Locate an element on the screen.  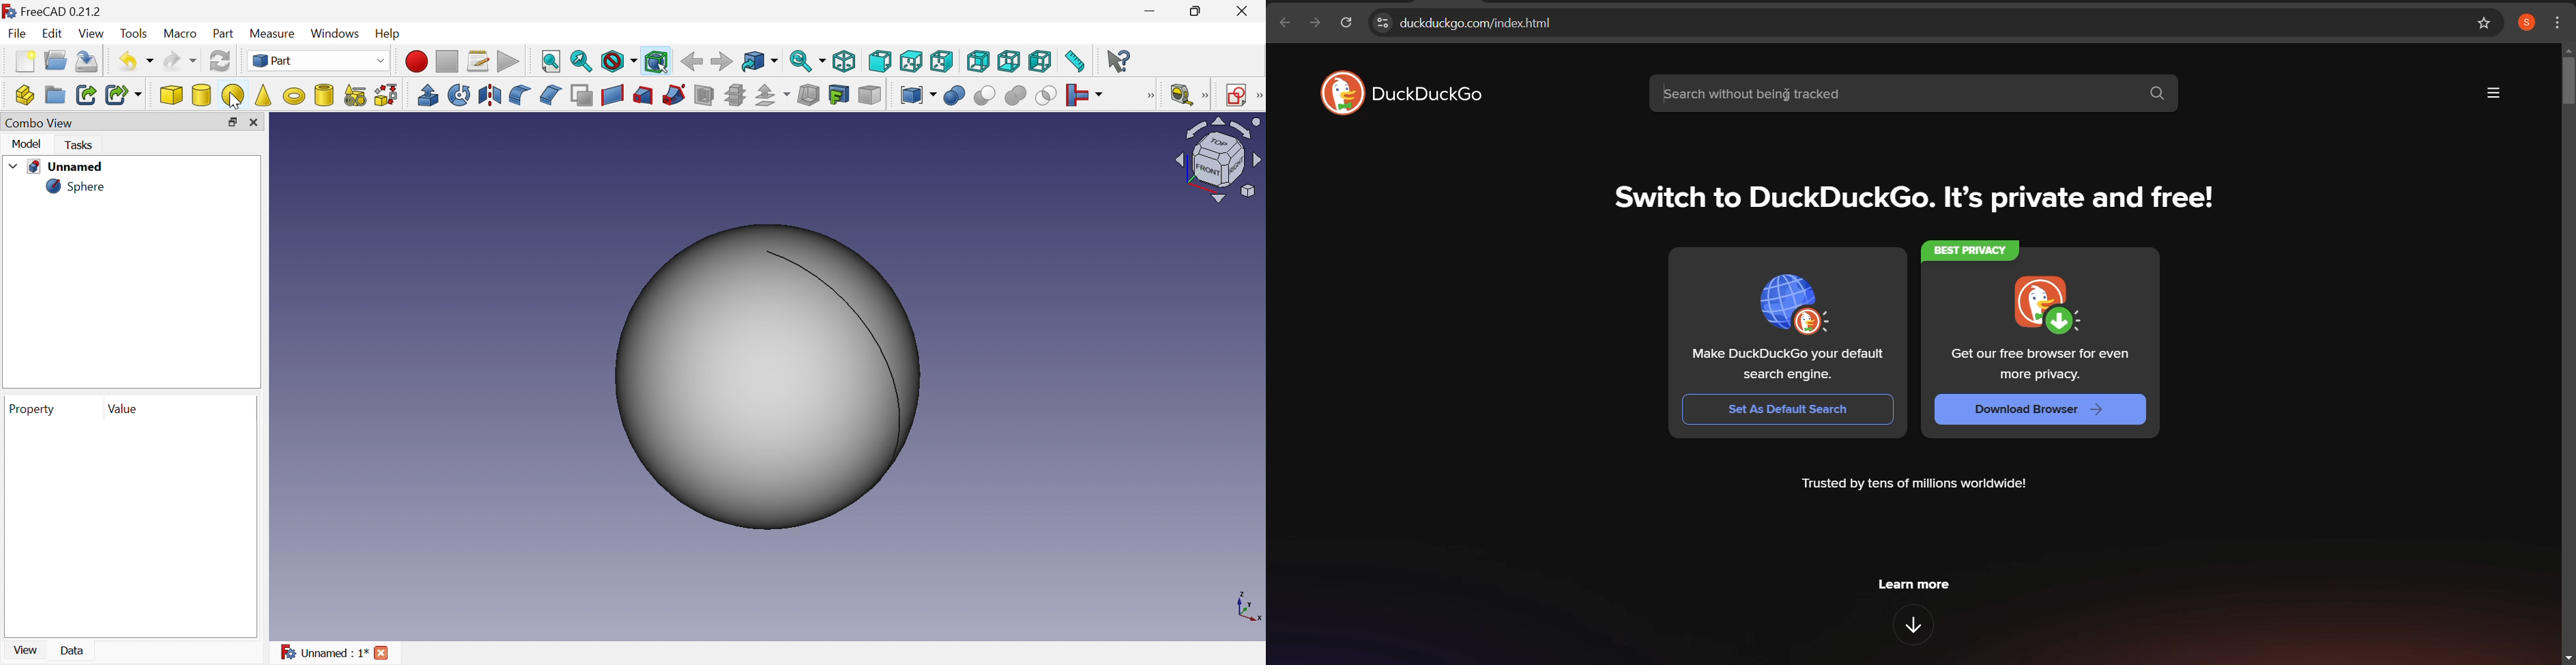
Revolve... is located at coordinates (460, 94).